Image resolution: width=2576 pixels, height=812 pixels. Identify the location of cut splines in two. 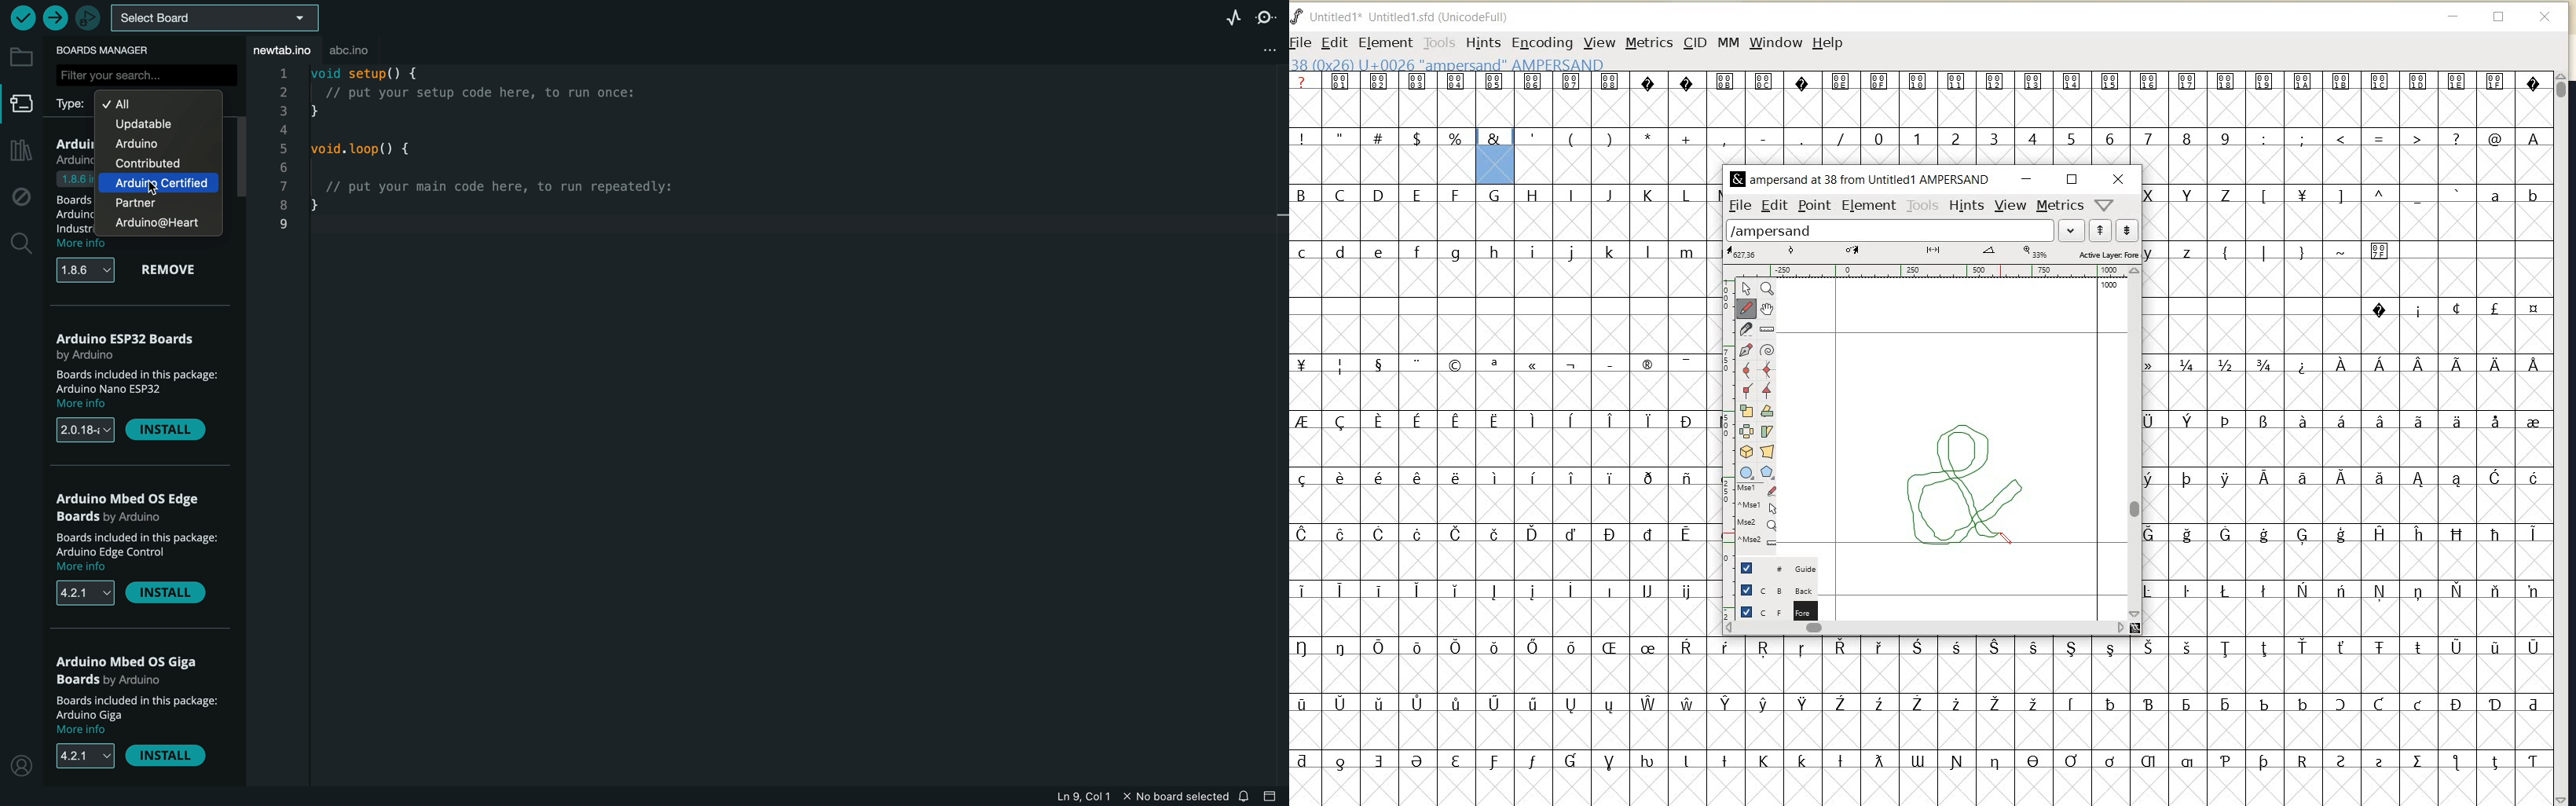
(1745, 329).